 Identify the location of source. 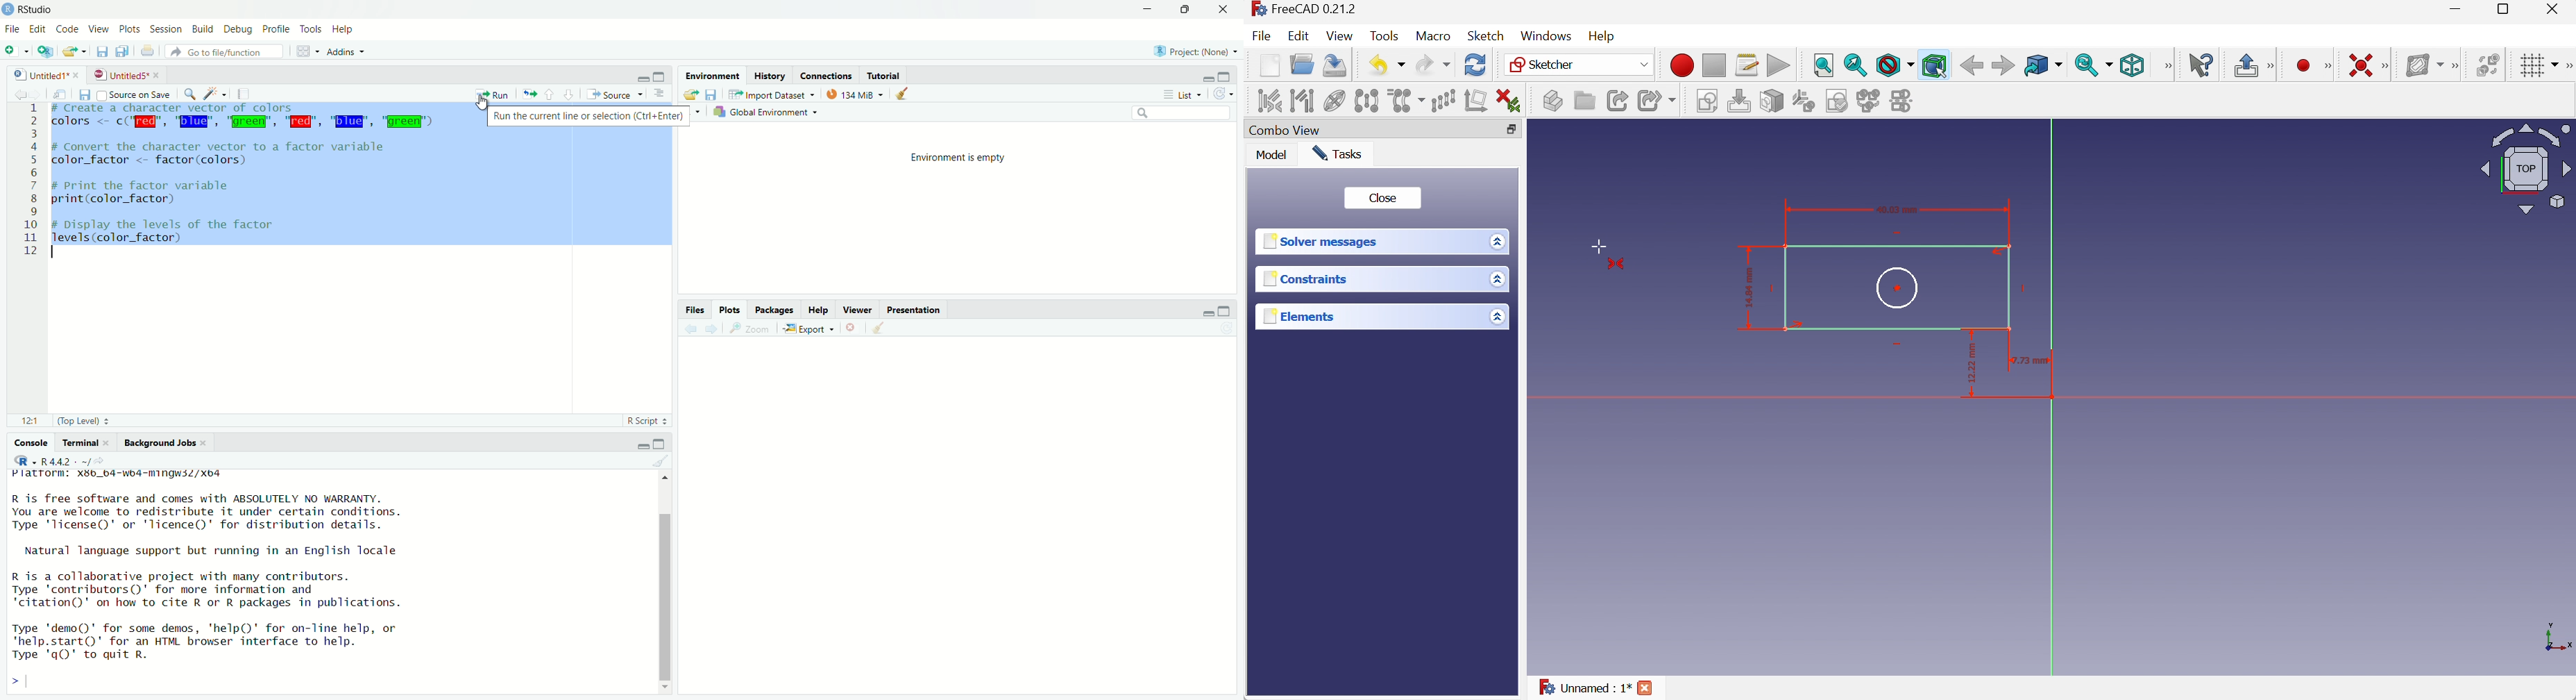
(613, 95).